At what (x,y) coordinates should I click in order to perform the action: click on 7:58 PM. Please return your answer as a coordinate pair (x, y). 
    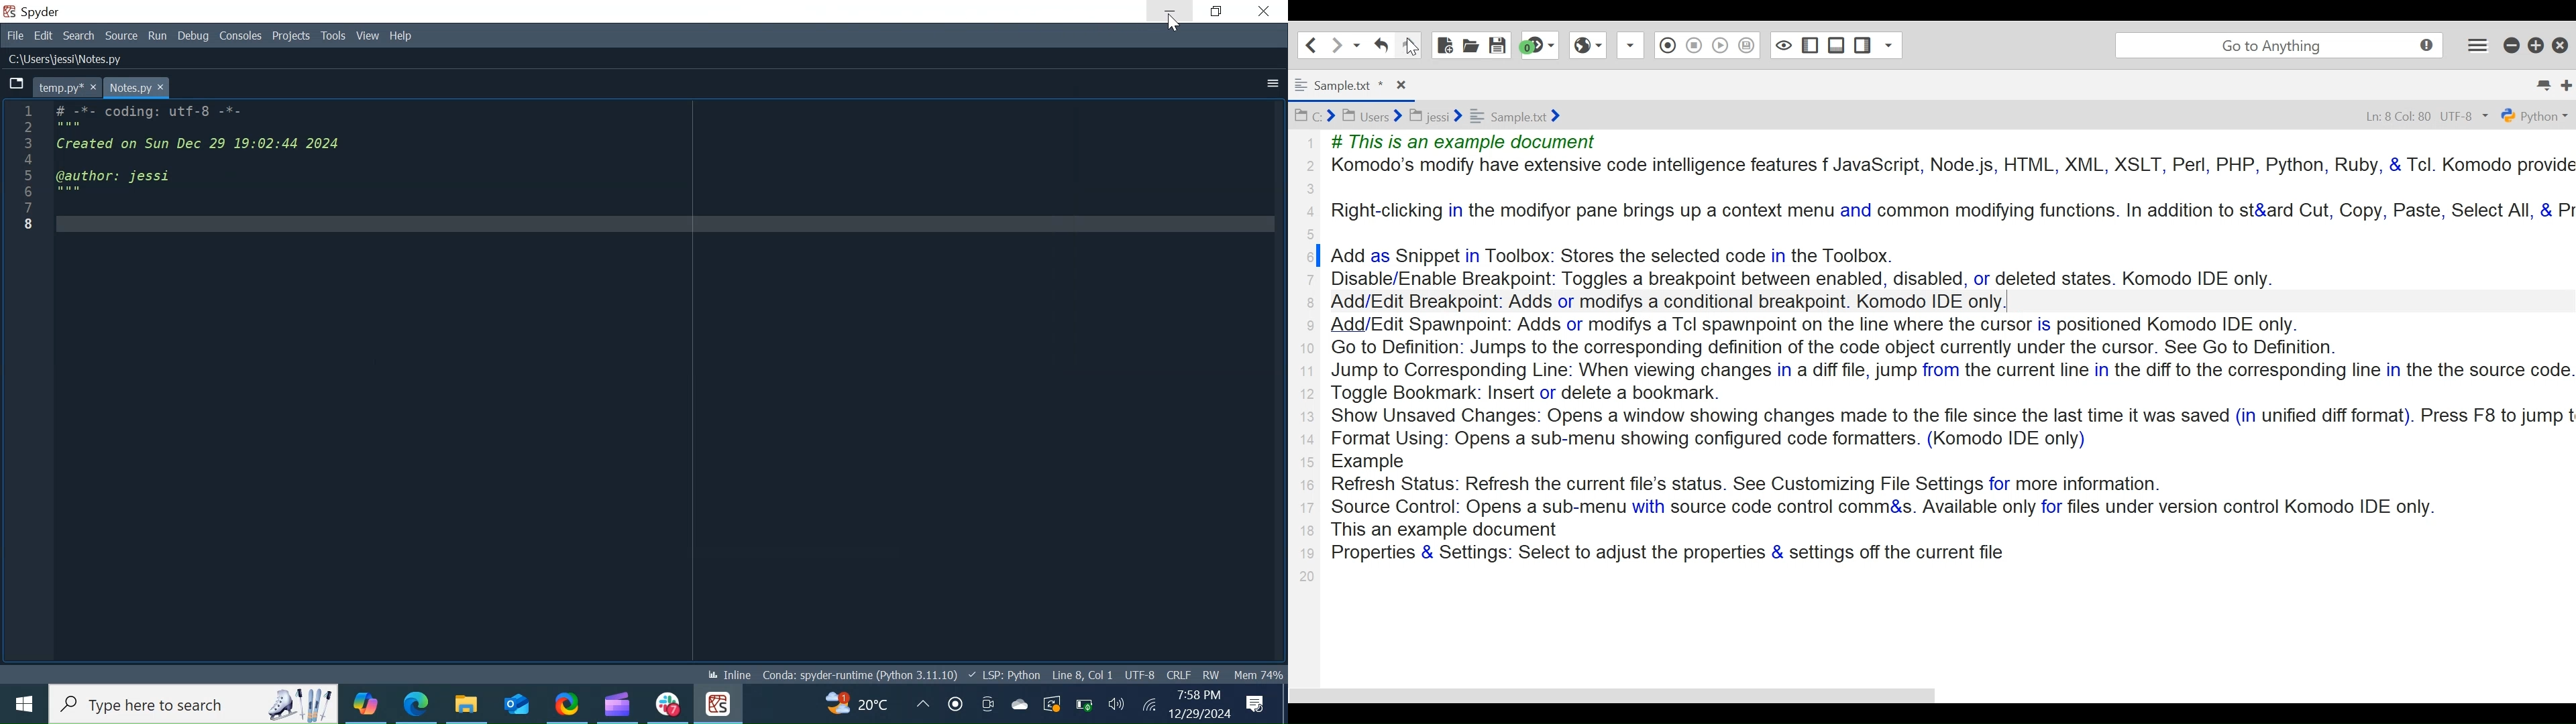
    Looking at the image, I should click on (1198, 695).